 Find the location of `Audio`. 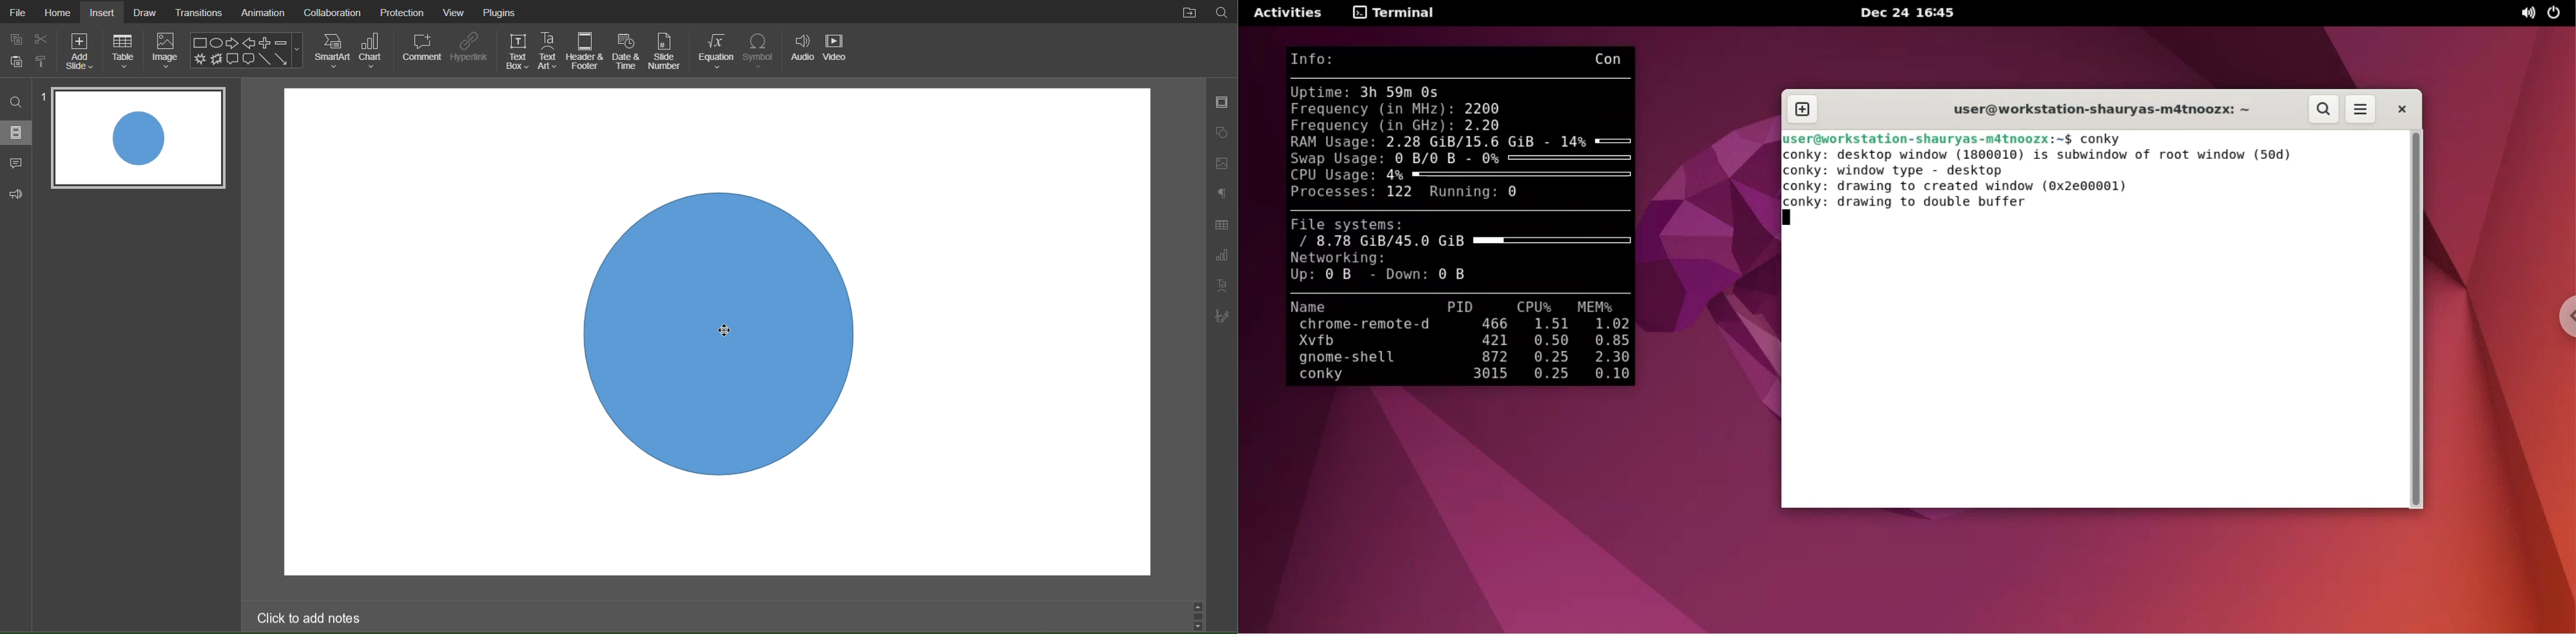

Audio is located at coordinates (803, 52).